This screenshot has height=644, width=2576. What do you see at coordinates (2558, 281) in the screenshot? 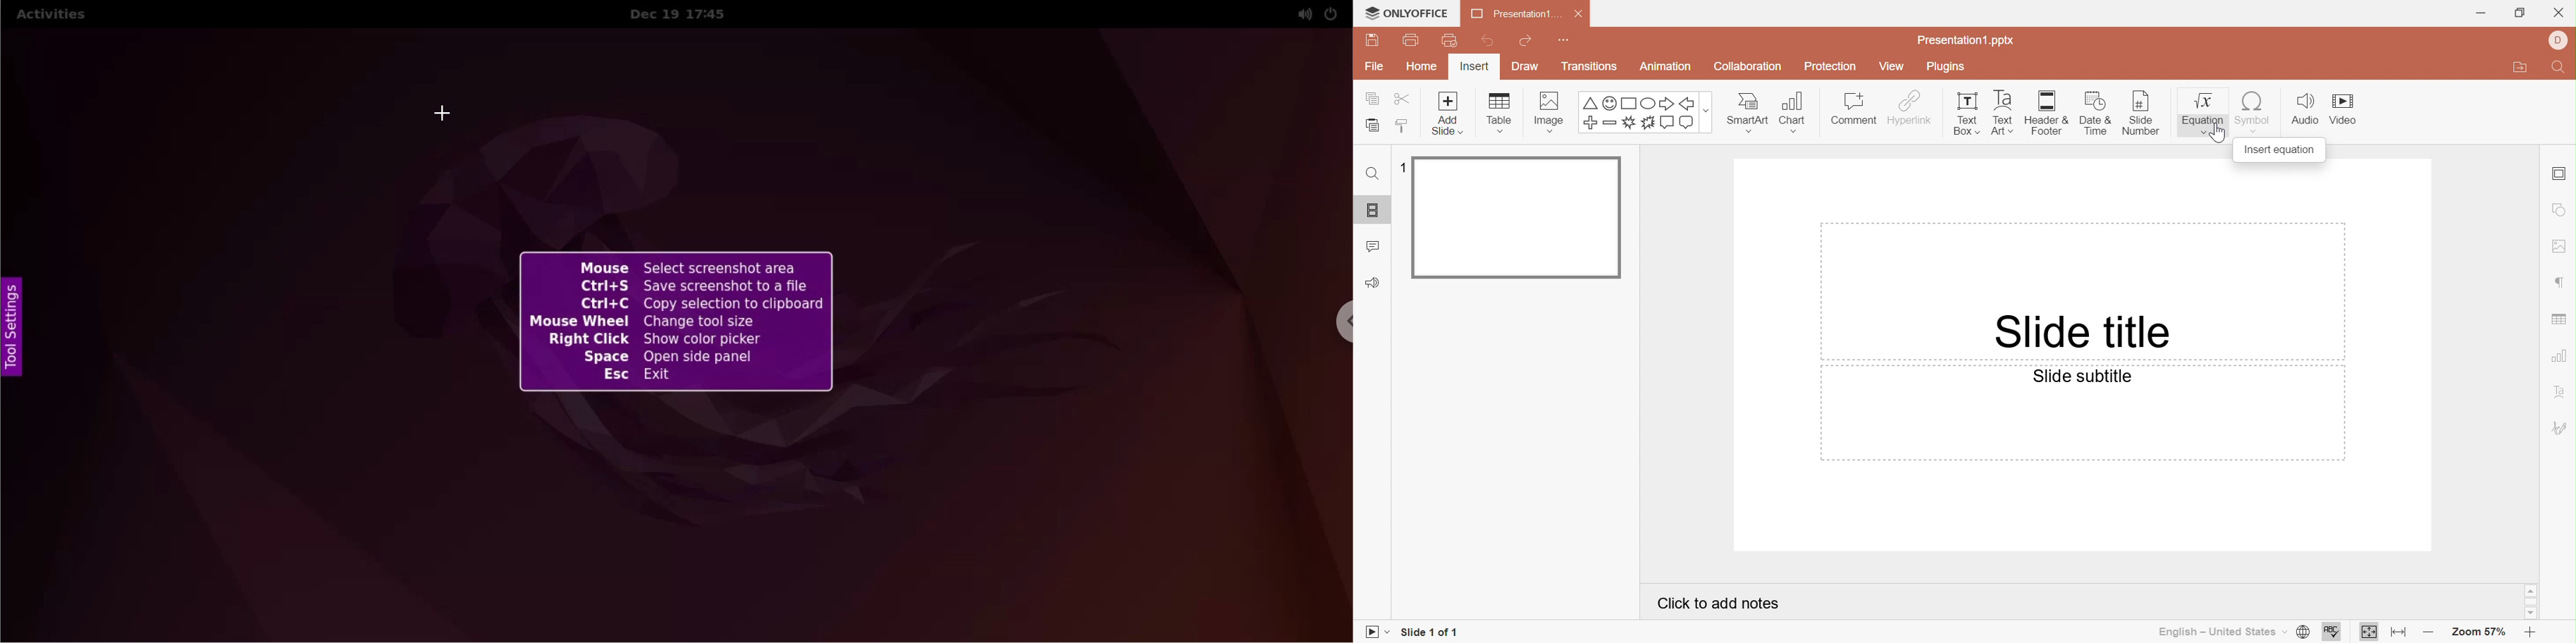
I see `paragraph settings` at bounding box center [2558, 281].